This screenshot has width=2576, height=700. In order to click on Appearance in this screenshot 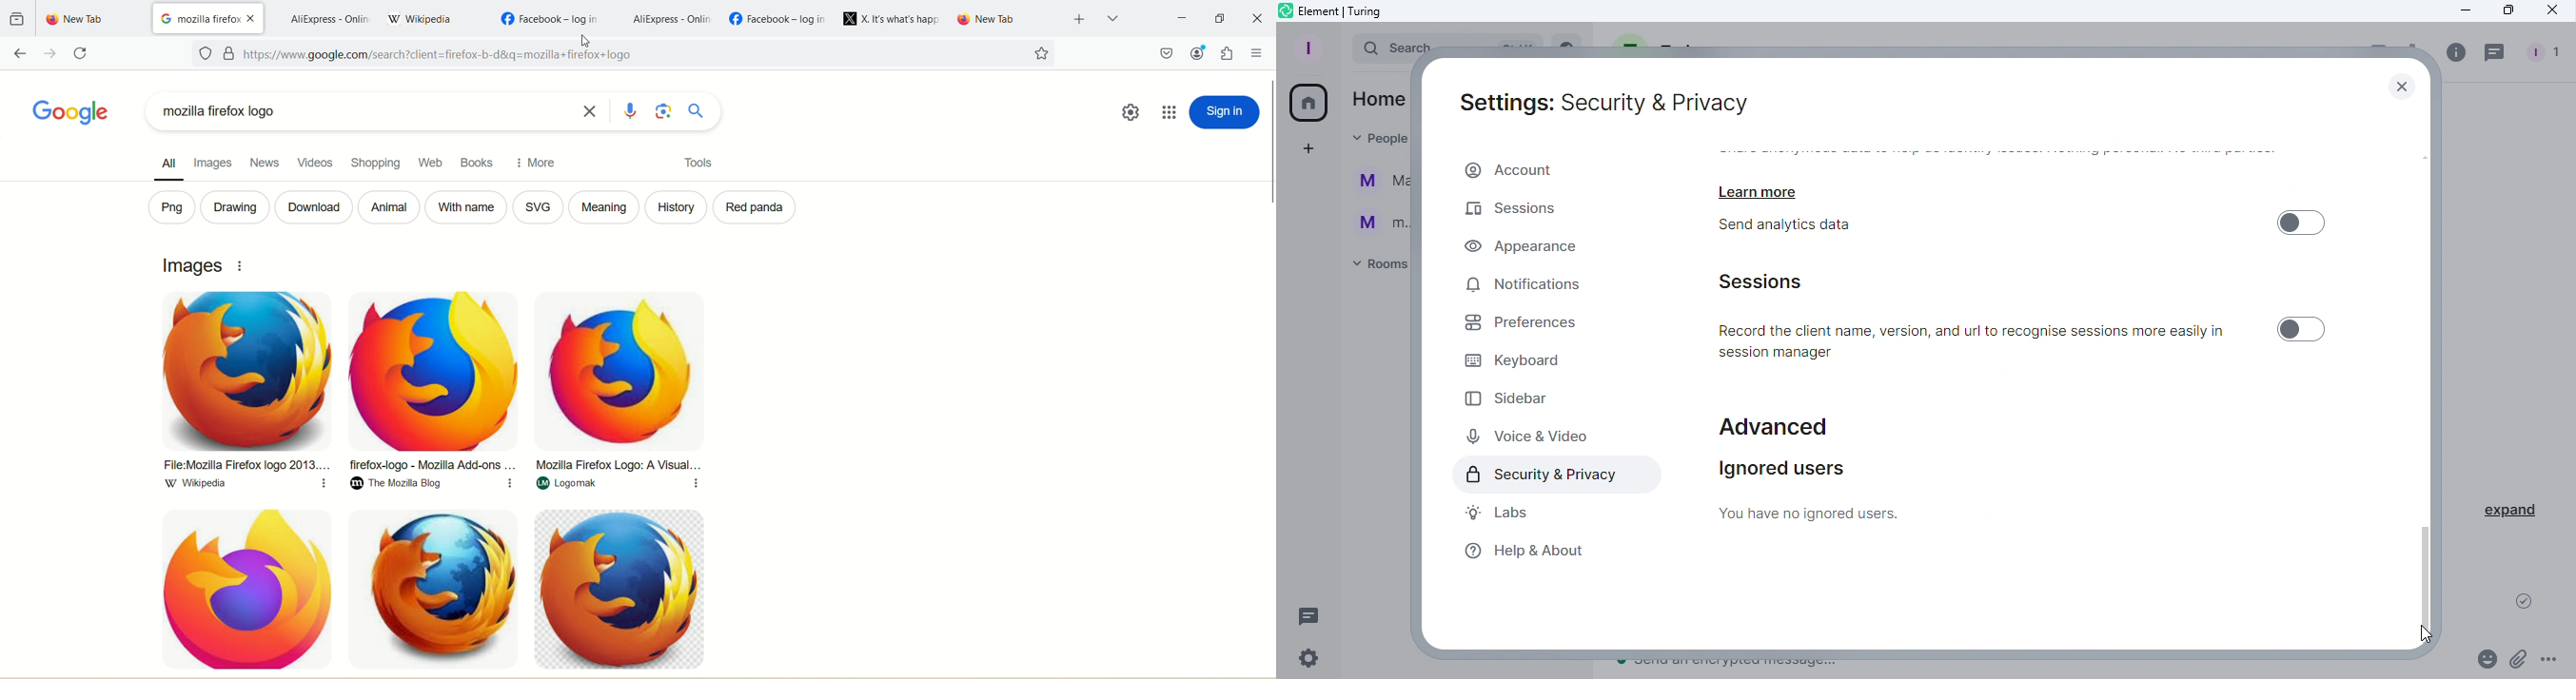, I will do `click(1539, 248)`.